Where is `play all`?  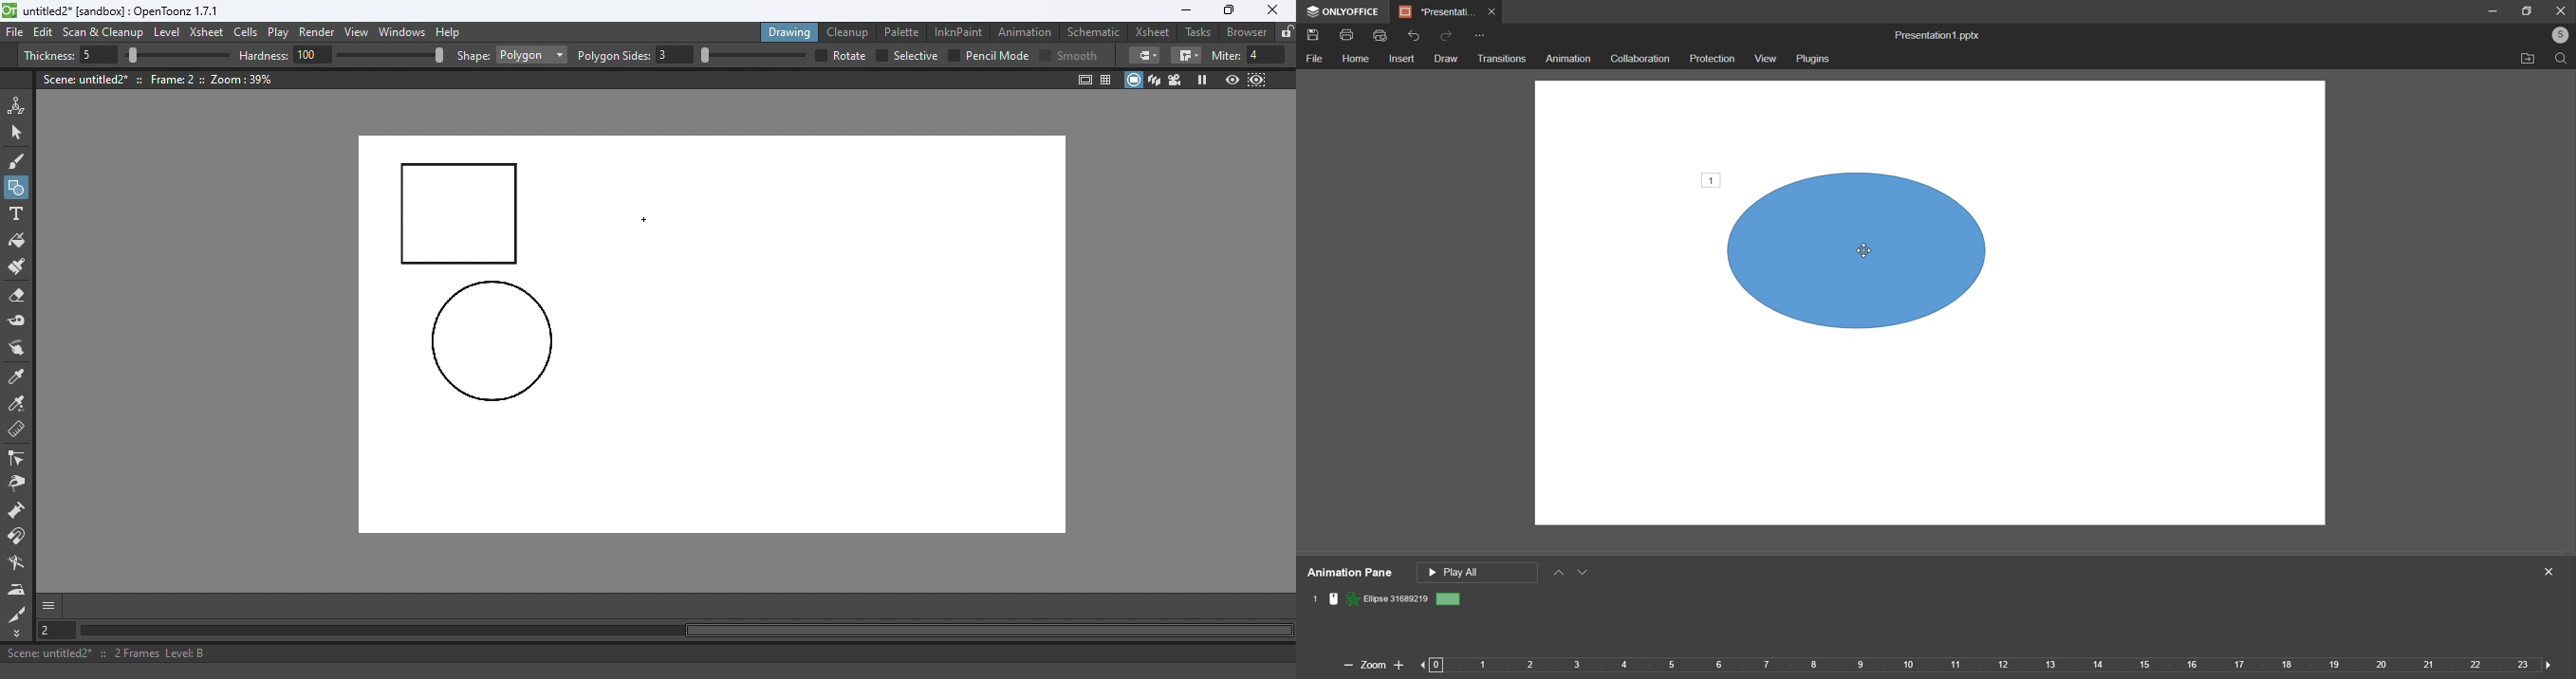
play all is located at coordinates (1479, 571).